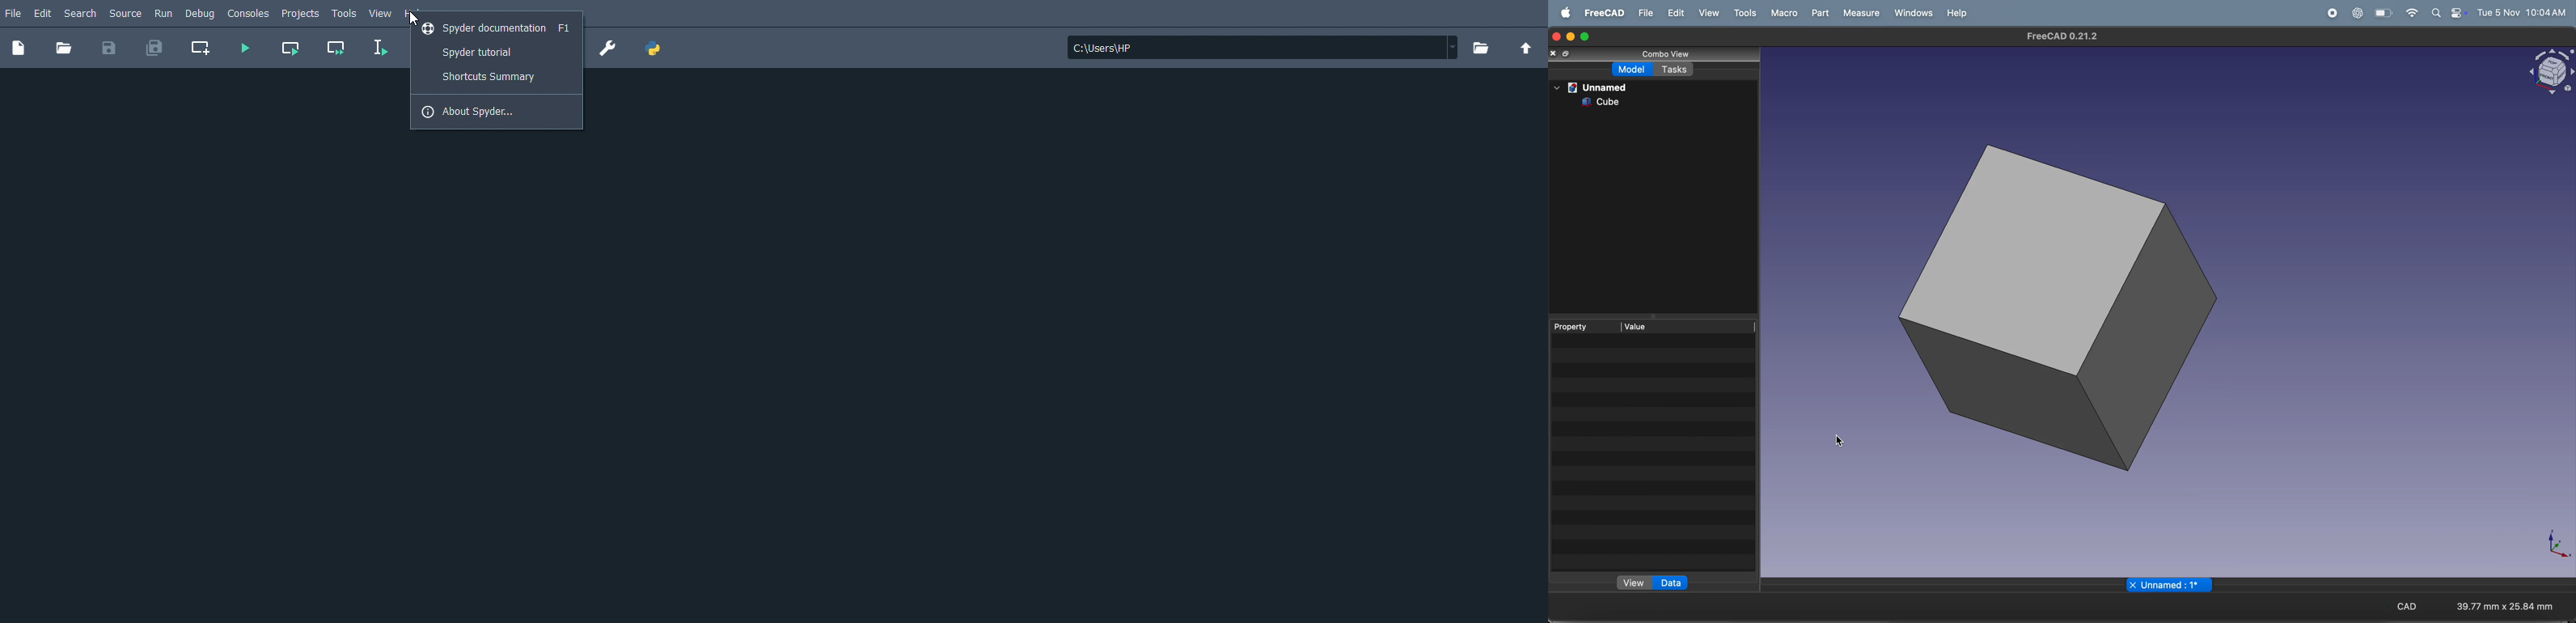  I want to click on Create new cell at the current line, so click(203, 47).